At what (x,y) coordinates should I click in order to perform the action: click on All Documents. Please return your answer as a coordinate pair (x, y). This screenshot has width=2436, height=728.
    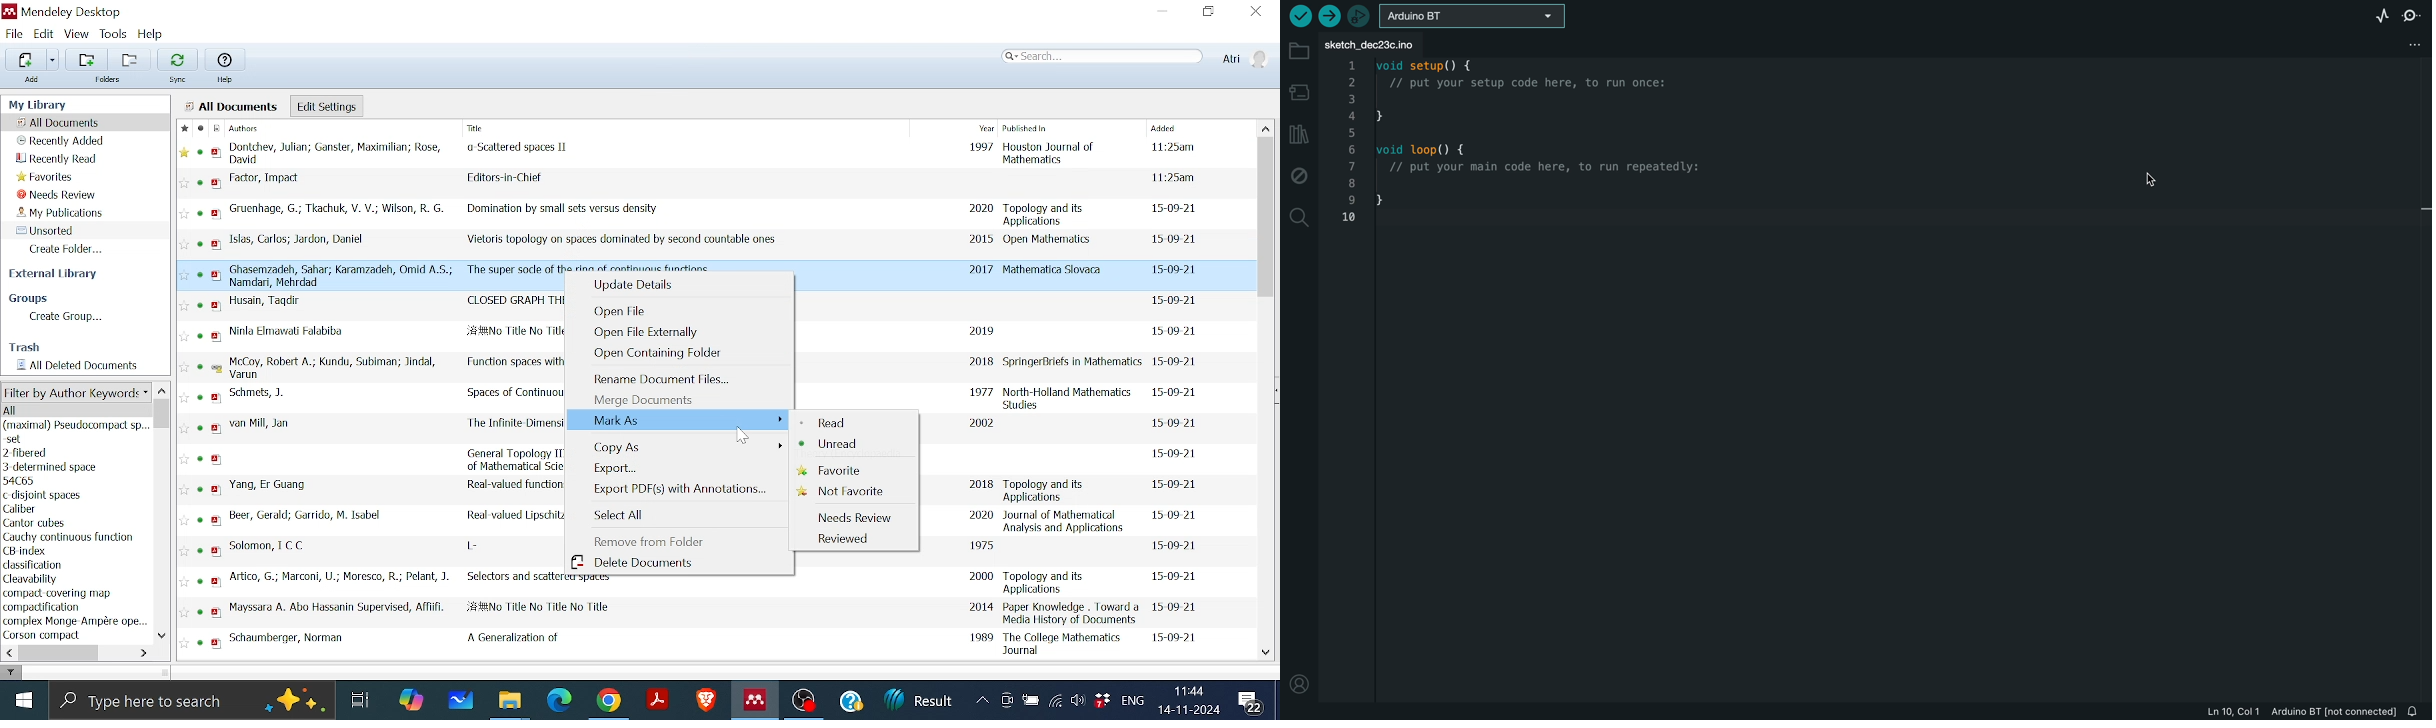
    Looking at the image, I should click on (230, 108).